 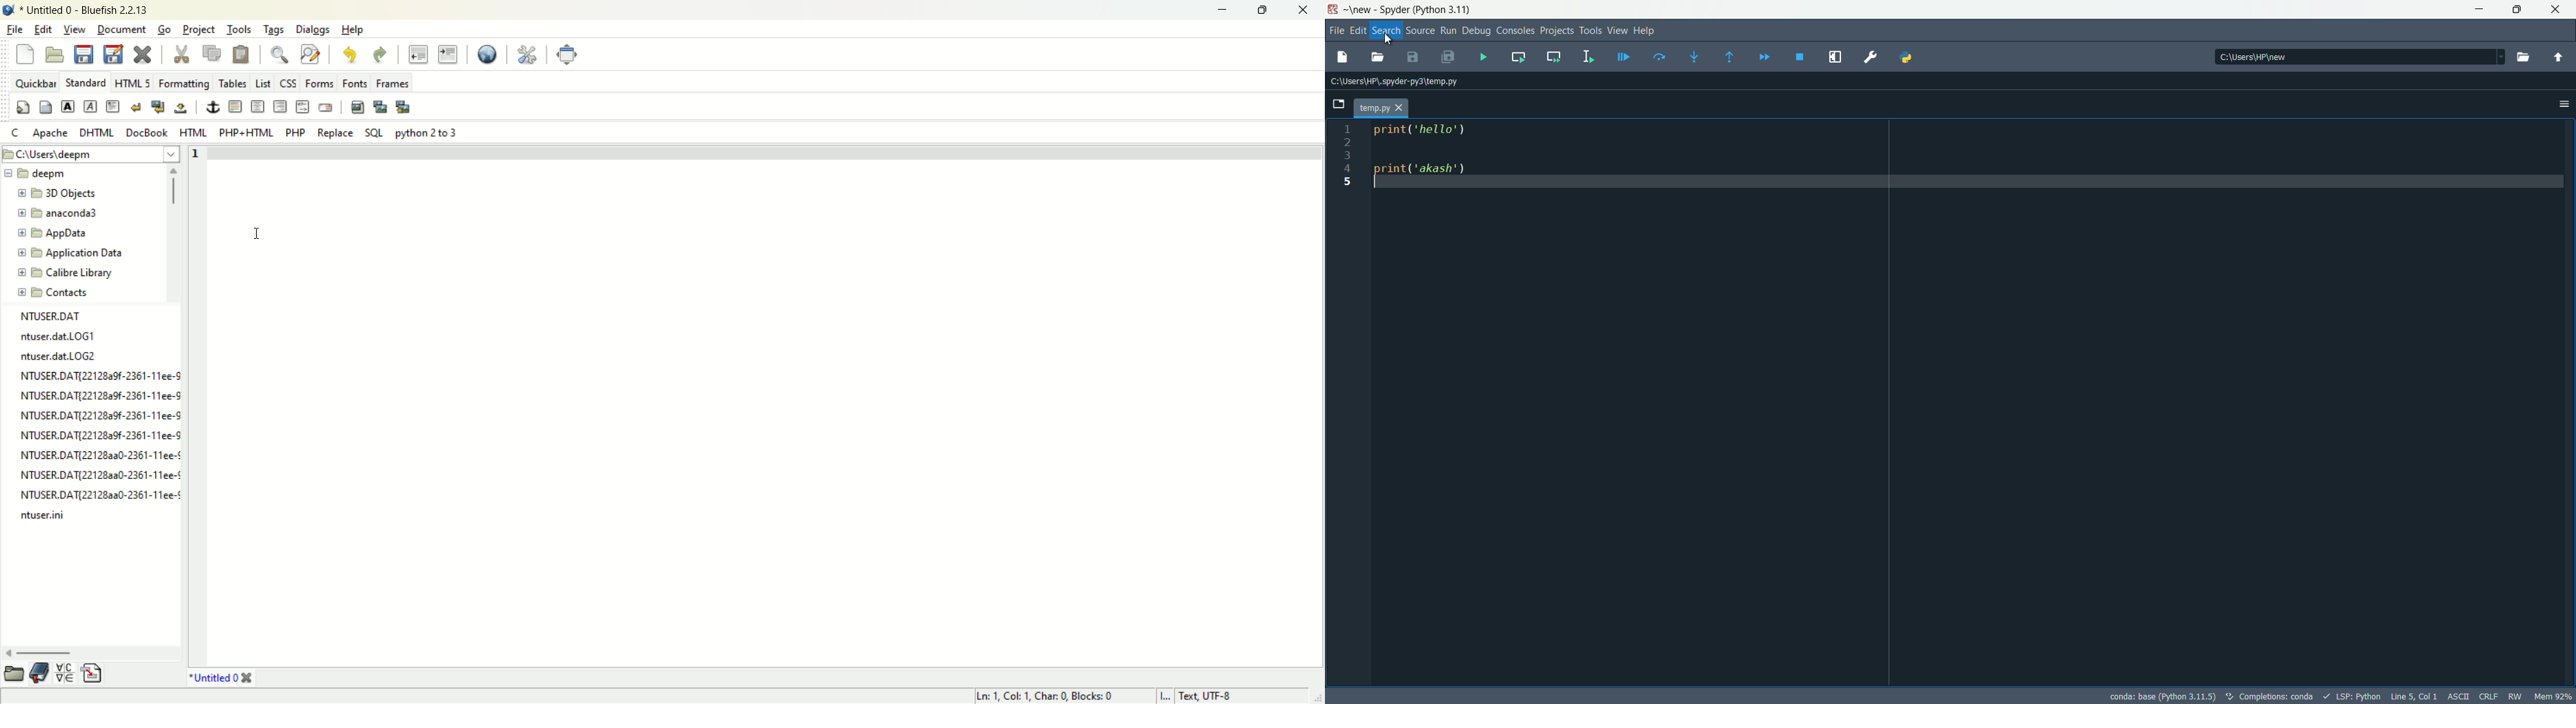 What do you see at coordinates (114, 54) in the screenshot?
I see `save as` at bounding box center [114, 54].